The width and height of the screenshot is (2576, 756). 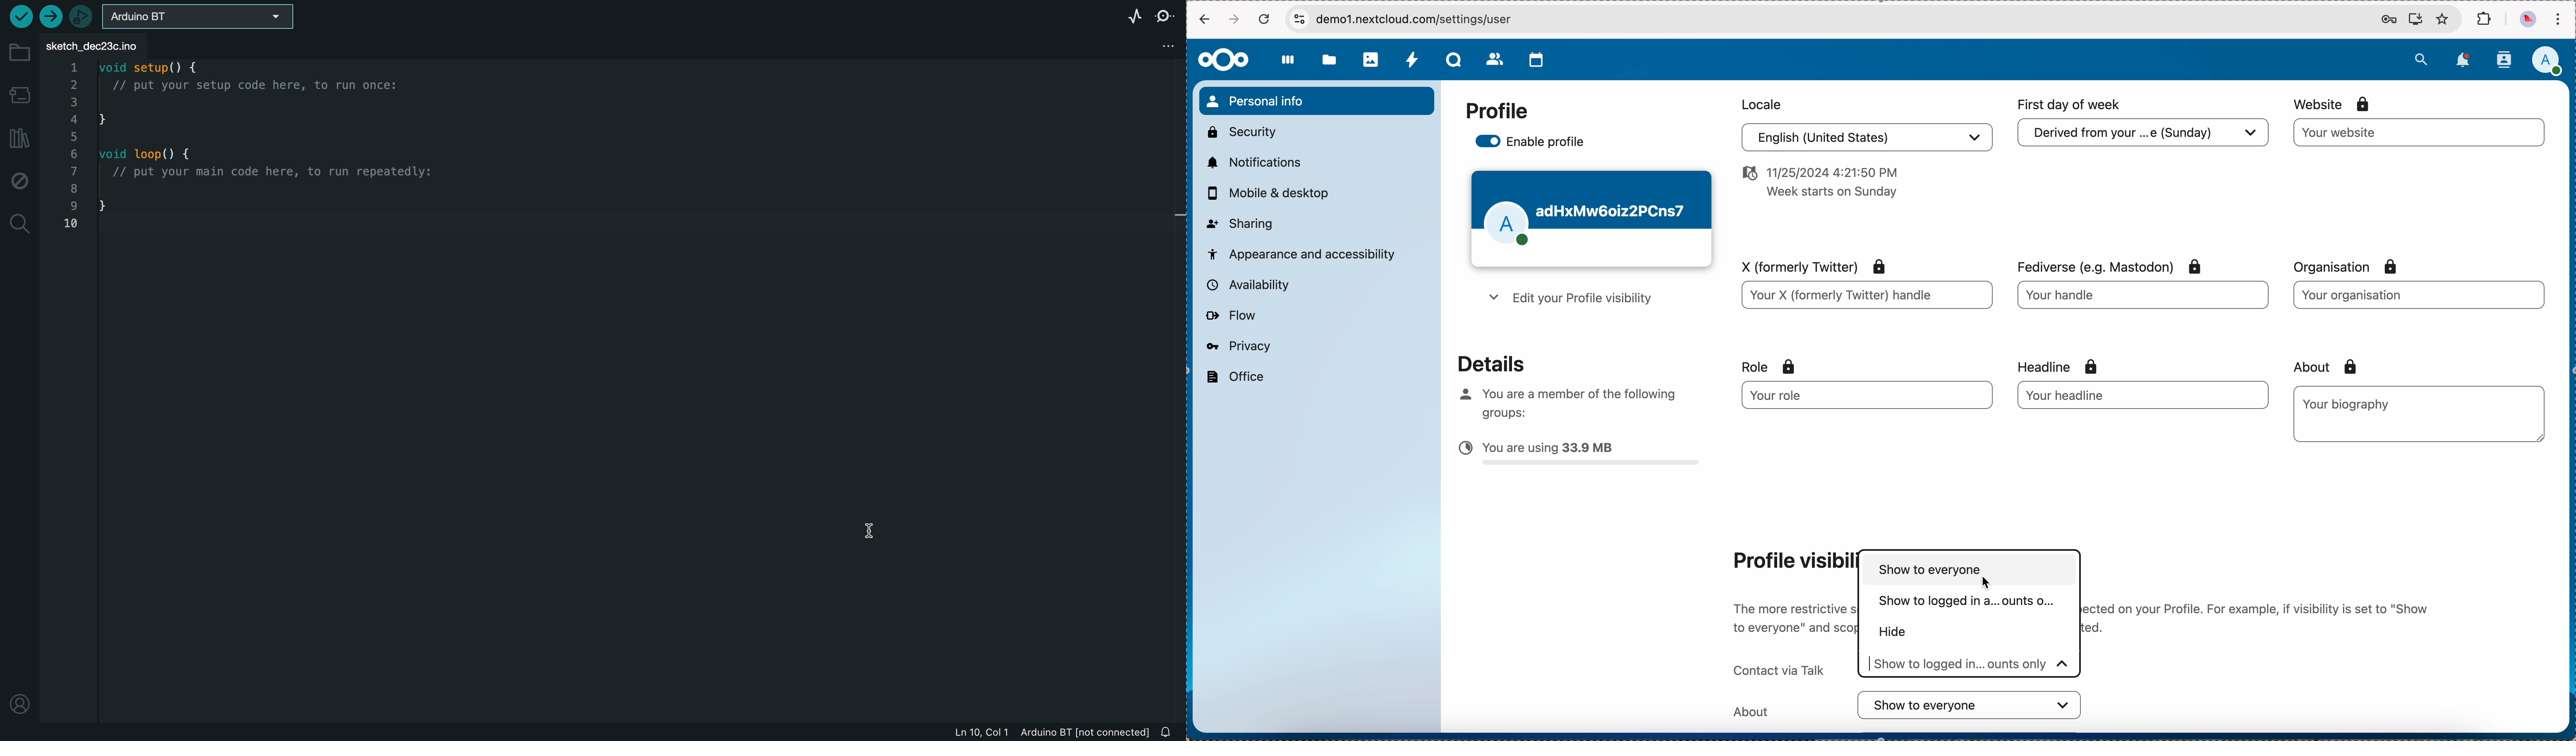 What do you see at coordinates (1817, 185) in the screenshot?
I see `date and hour` at bounding box center [1817, 185].